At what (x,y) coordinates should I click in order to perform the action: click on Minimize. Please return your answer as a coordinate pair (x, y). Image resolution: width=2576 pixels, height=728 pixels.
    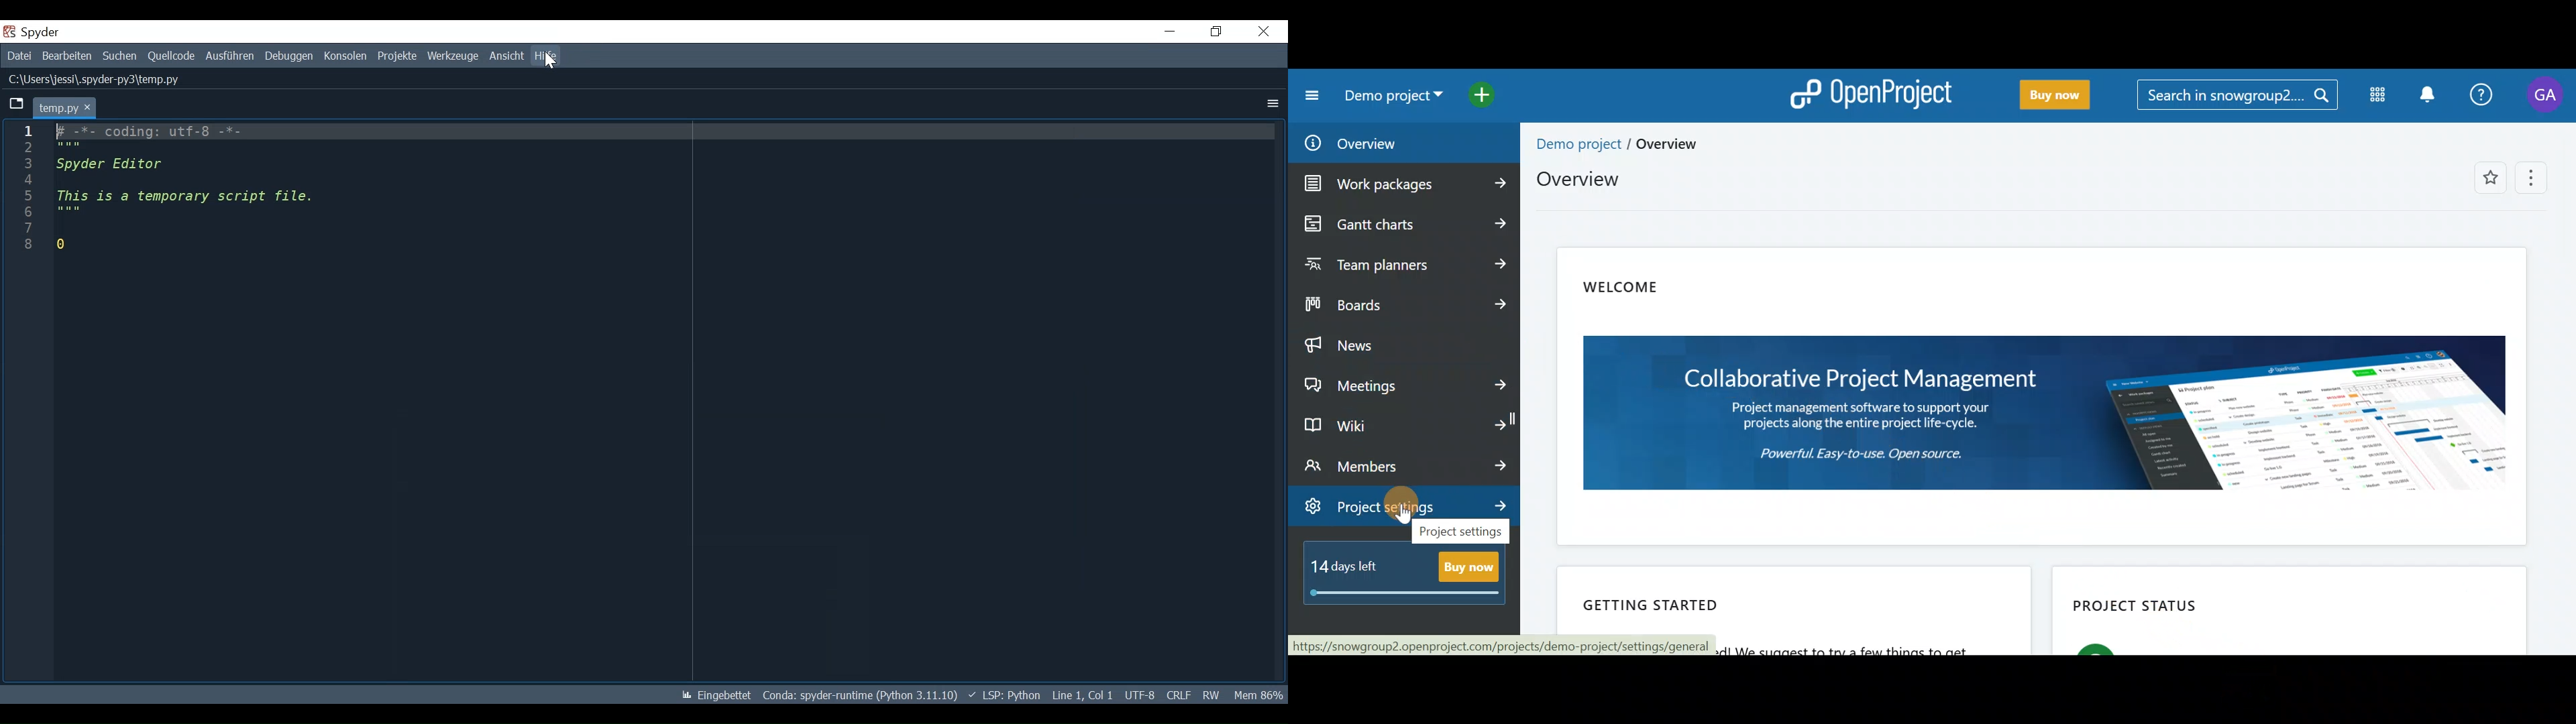
    Looking at the image, I should click on (1170, 31).